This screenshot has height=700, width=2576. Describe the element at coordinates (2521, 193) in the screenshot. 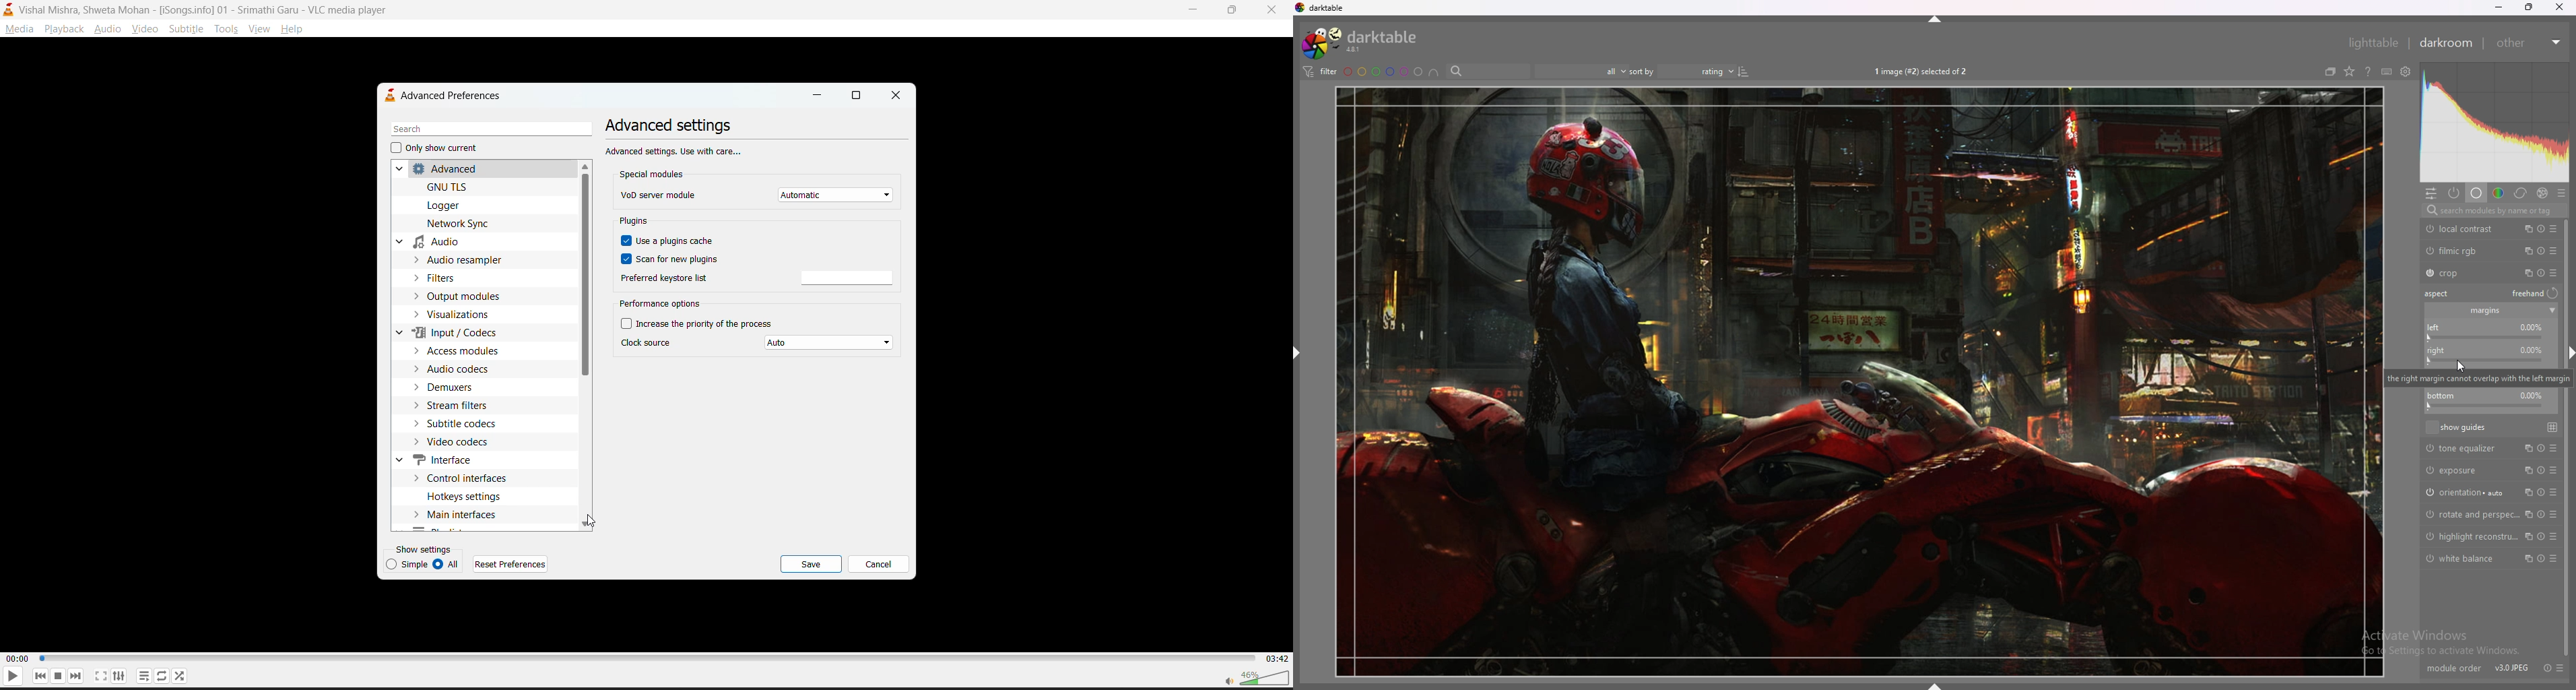

I see `correct` at that location.